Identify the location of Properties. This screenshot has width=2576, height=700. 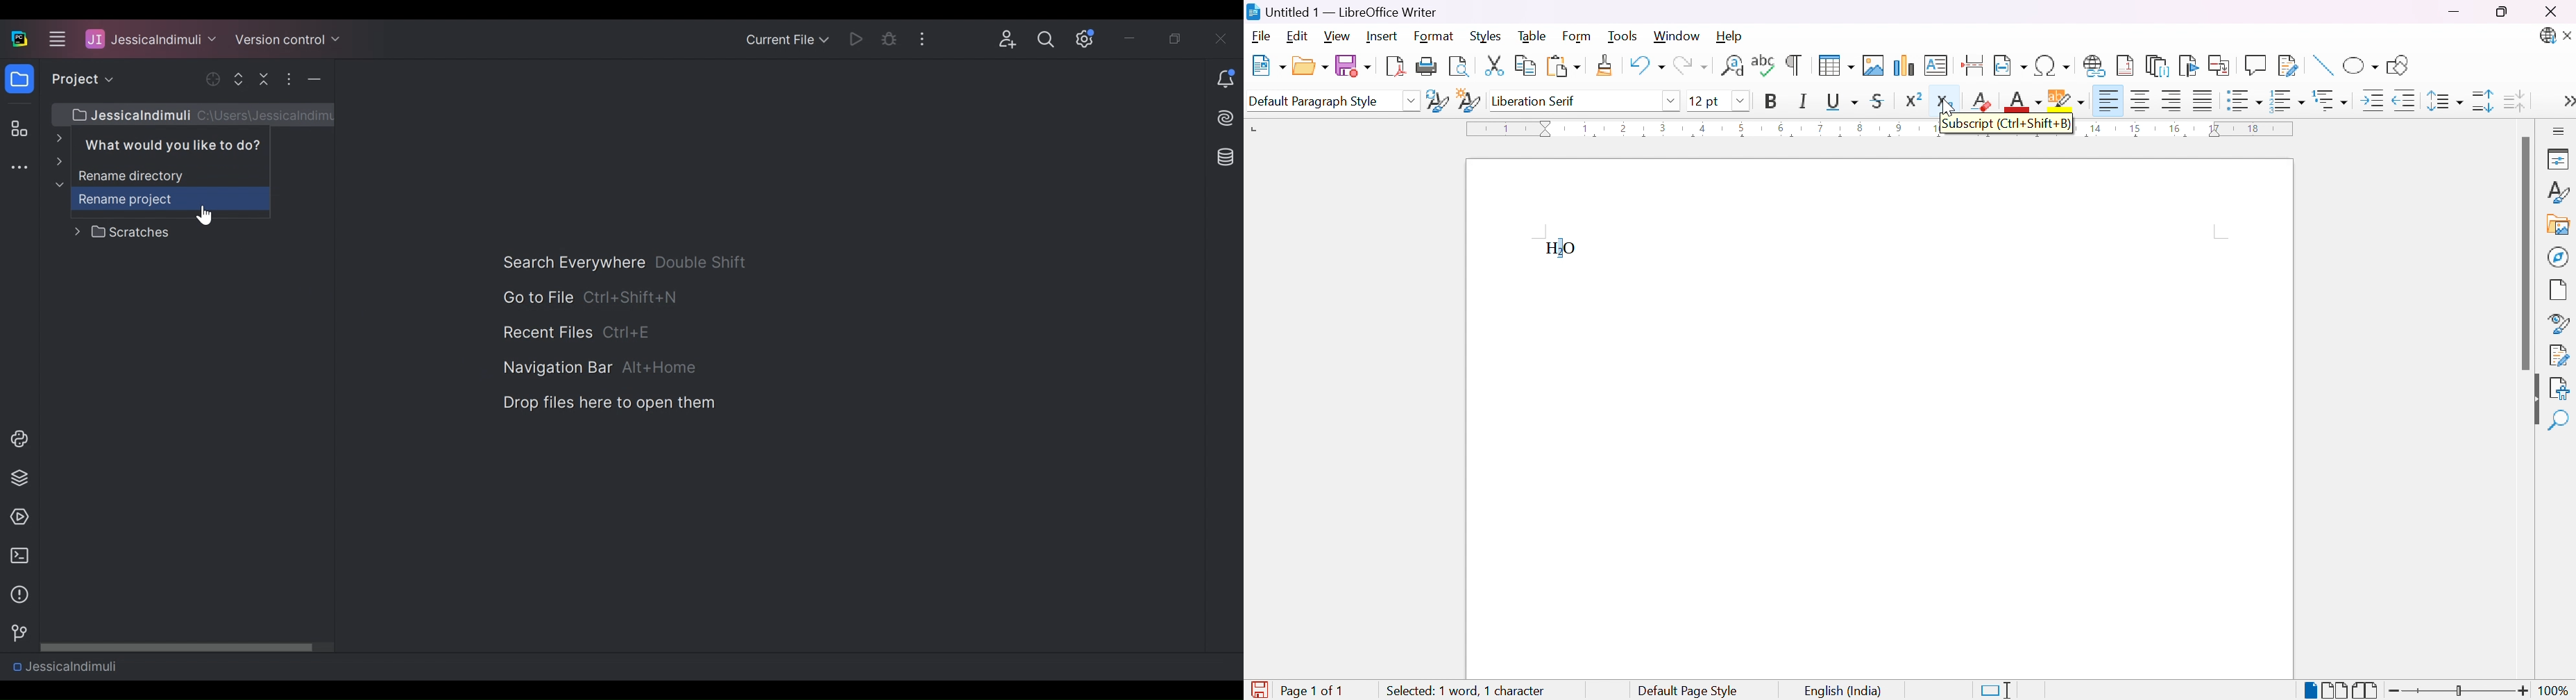
(2560, 158).